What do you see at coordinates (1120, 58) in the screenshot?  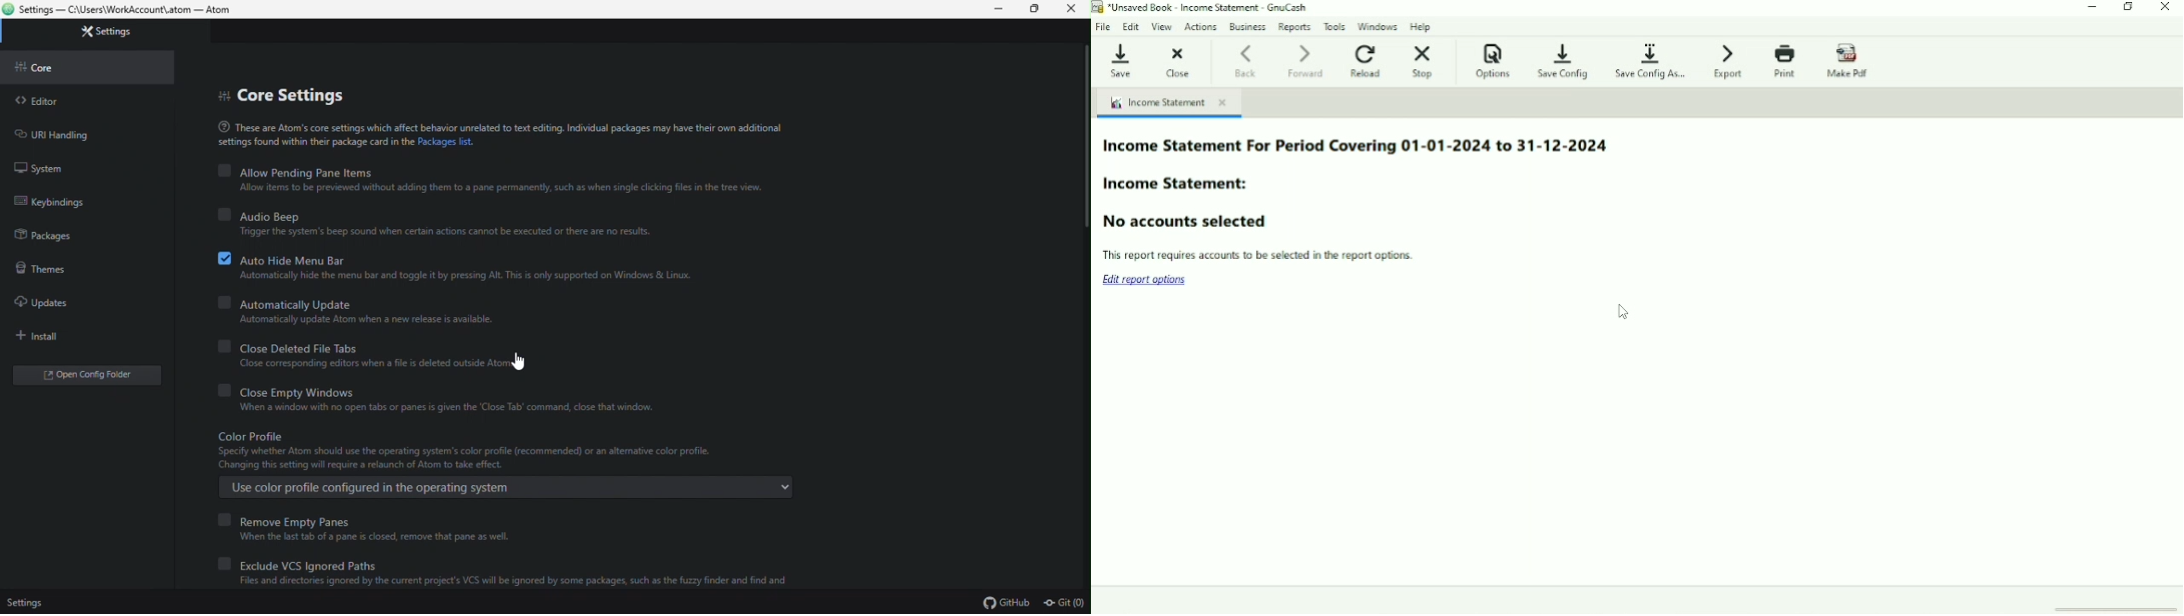 I see `Save` at bounding box center [1120, 58].